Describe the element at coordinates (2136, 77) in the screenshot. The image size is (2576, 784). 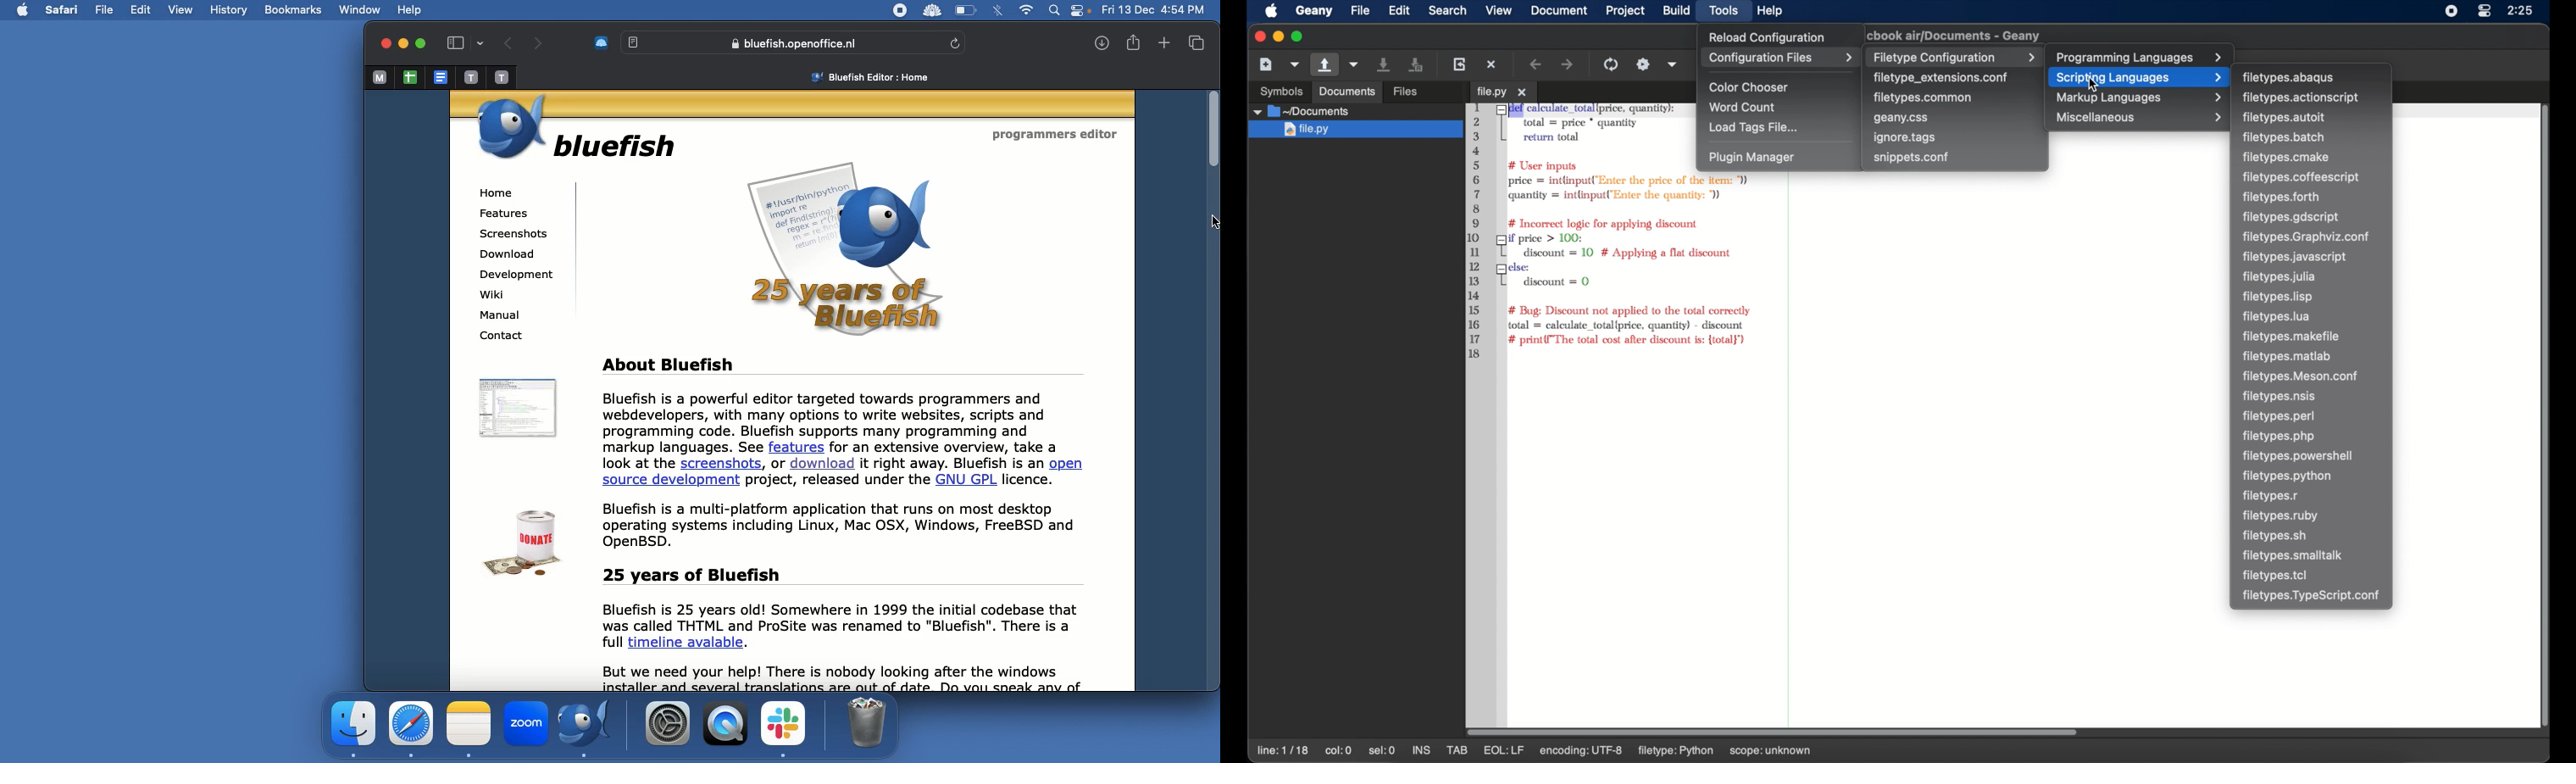
I see `scripting languages` at that location.